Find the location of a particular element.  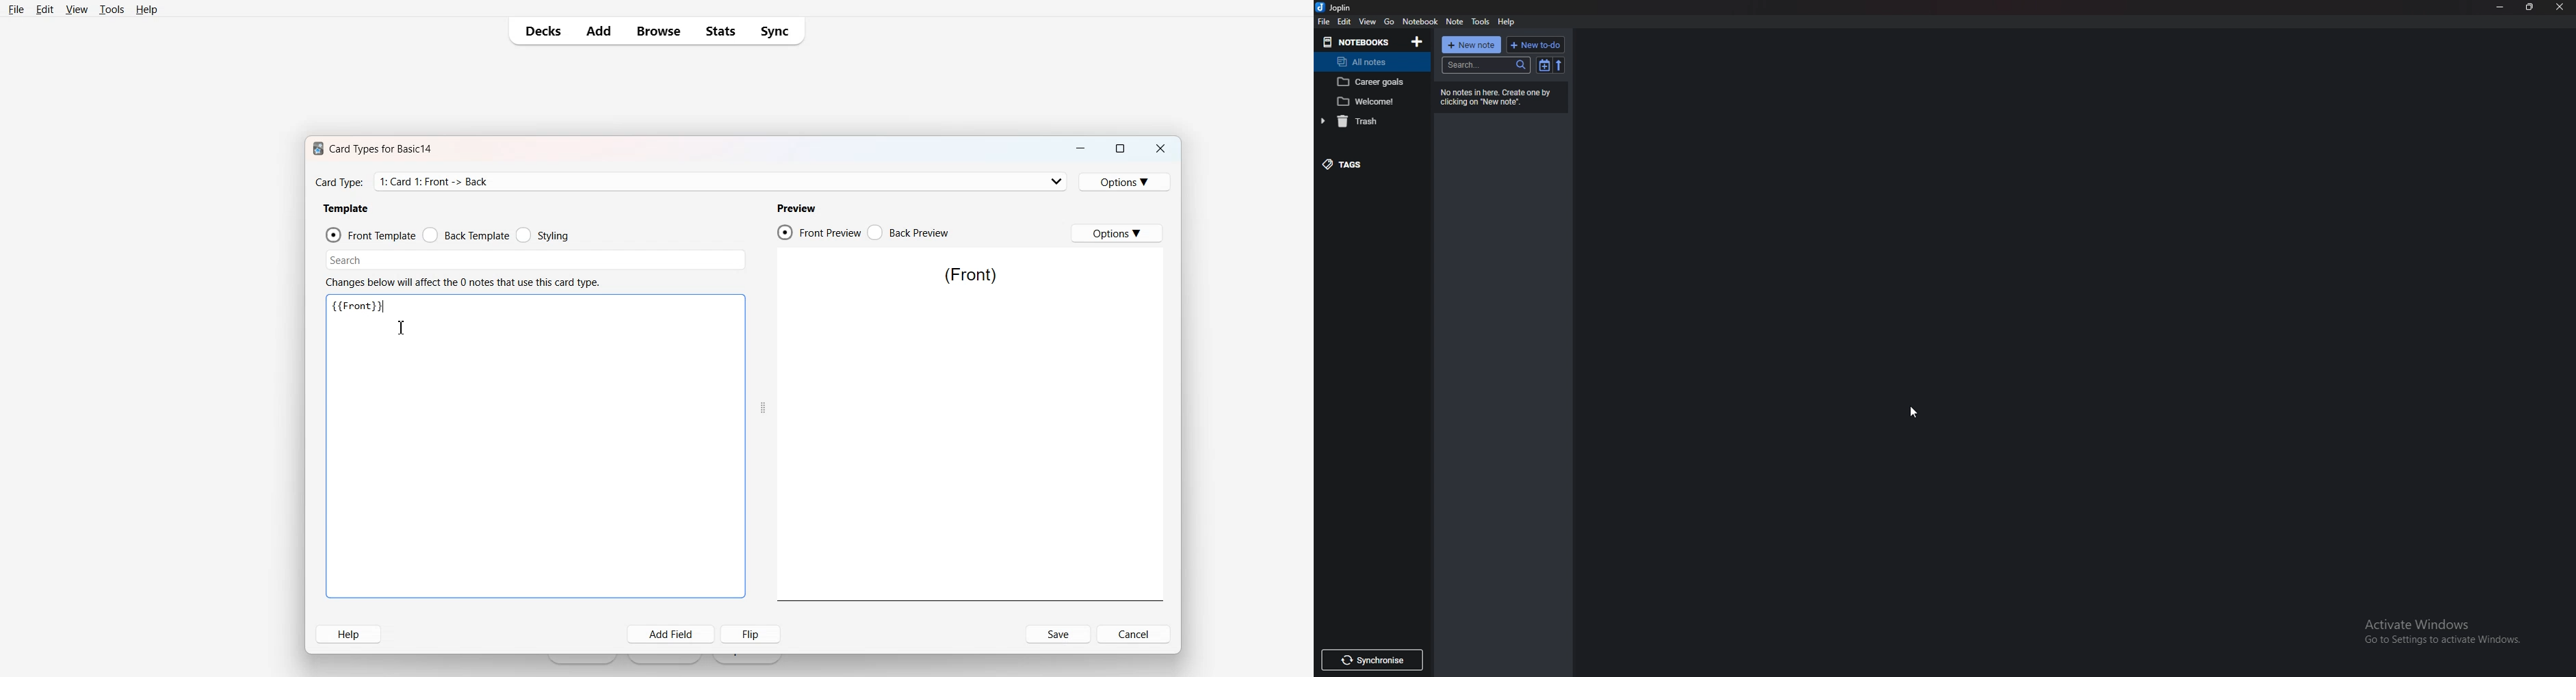

Drag handle is located at coordinates (764, 407).